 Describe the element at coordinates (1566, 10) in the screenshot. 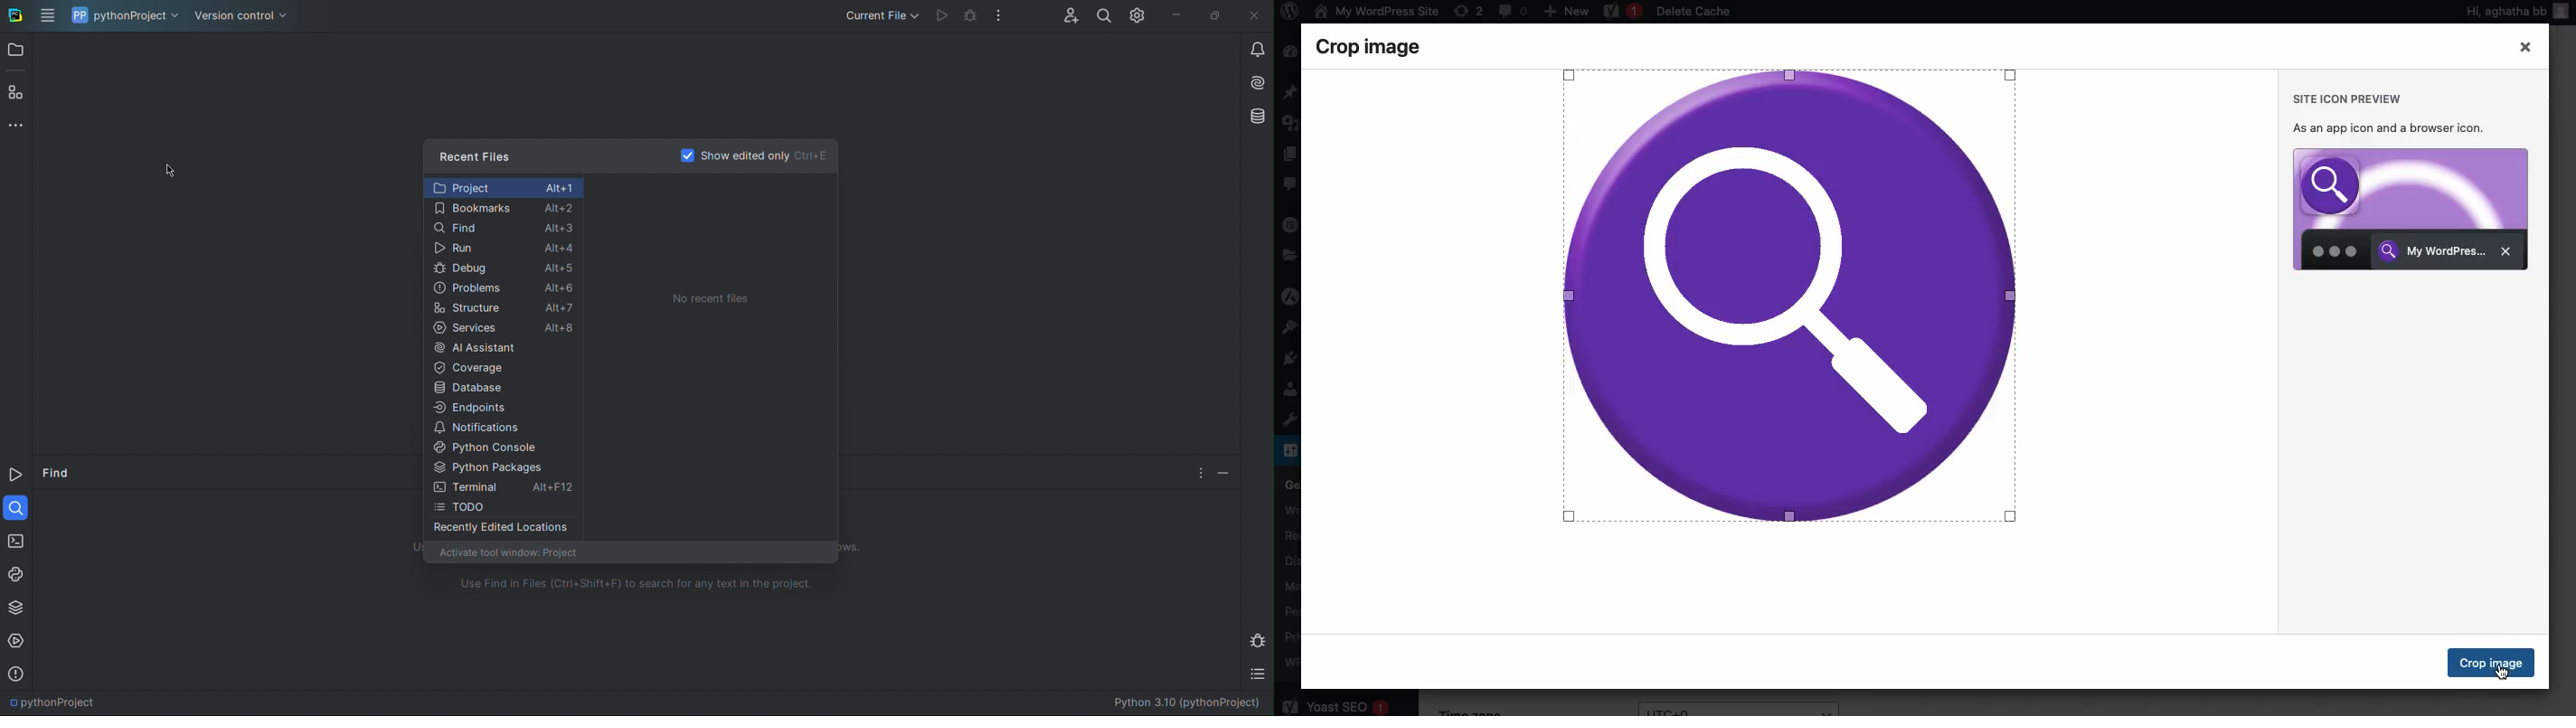

I see `New` at that location.